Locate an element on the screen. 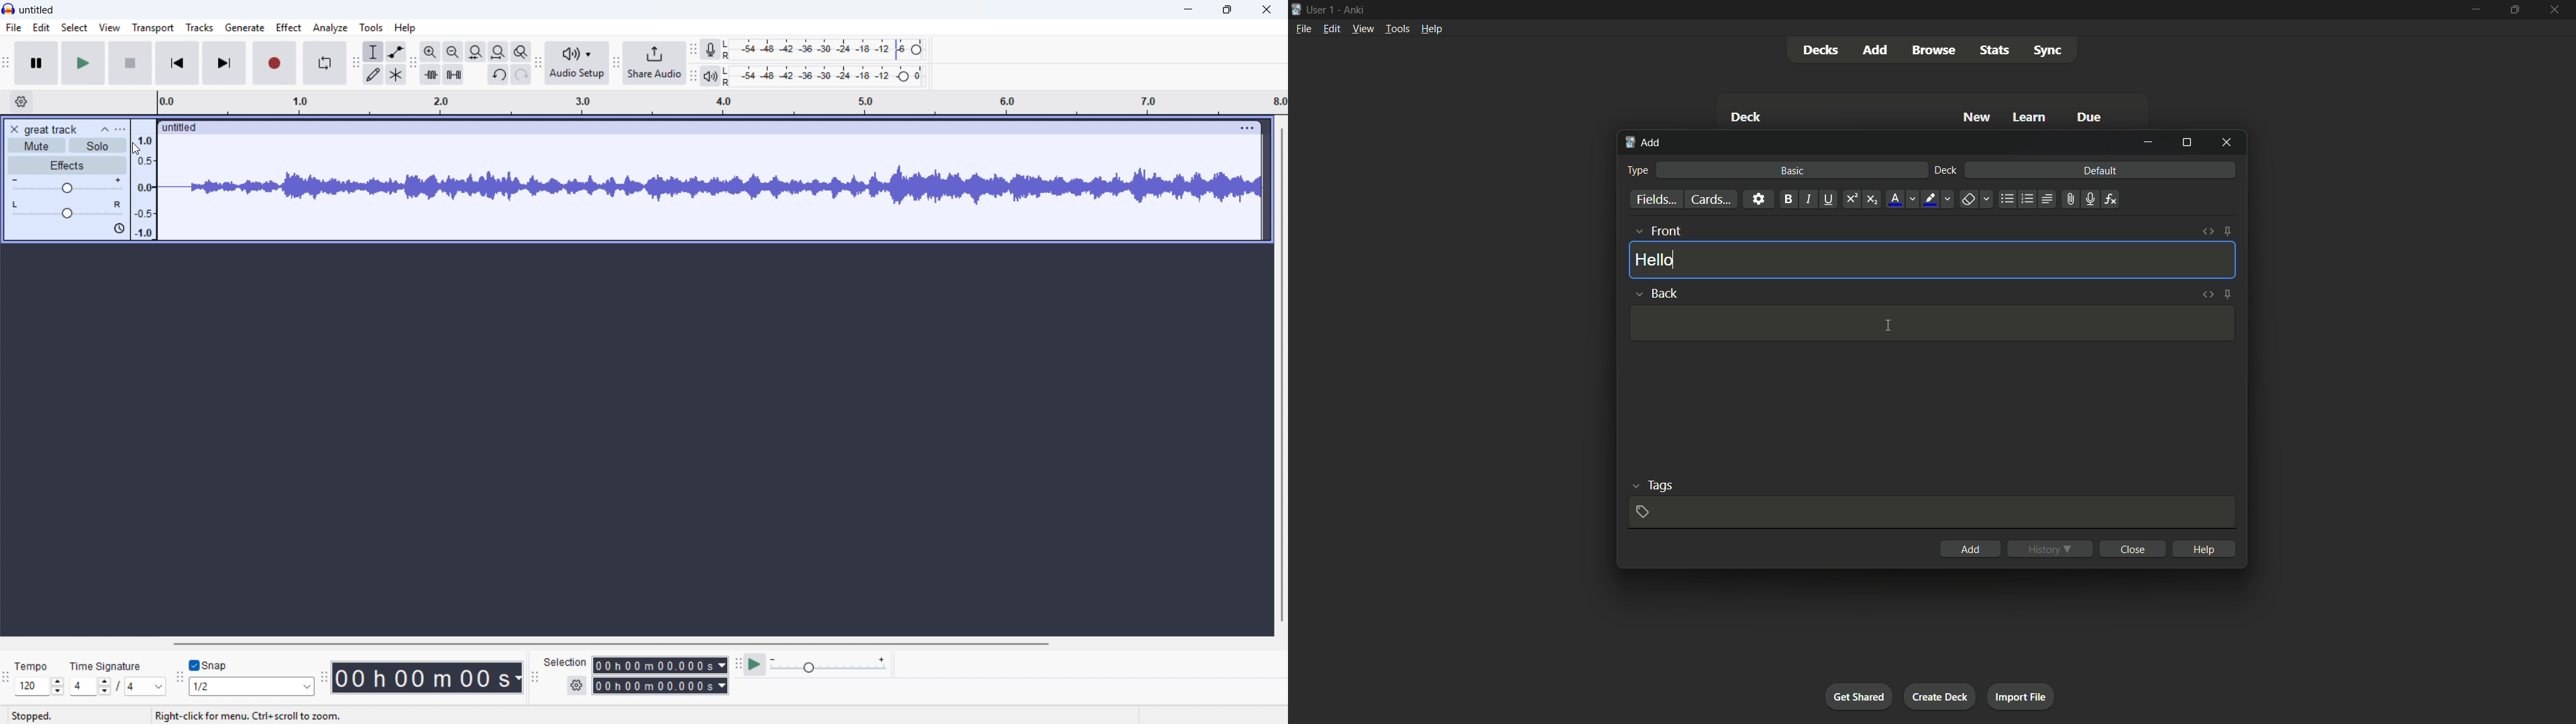 Image resolution: width=2576 pixels, height=728 pixels. Playback metre toolbar  is located at coordinates (694, 77).